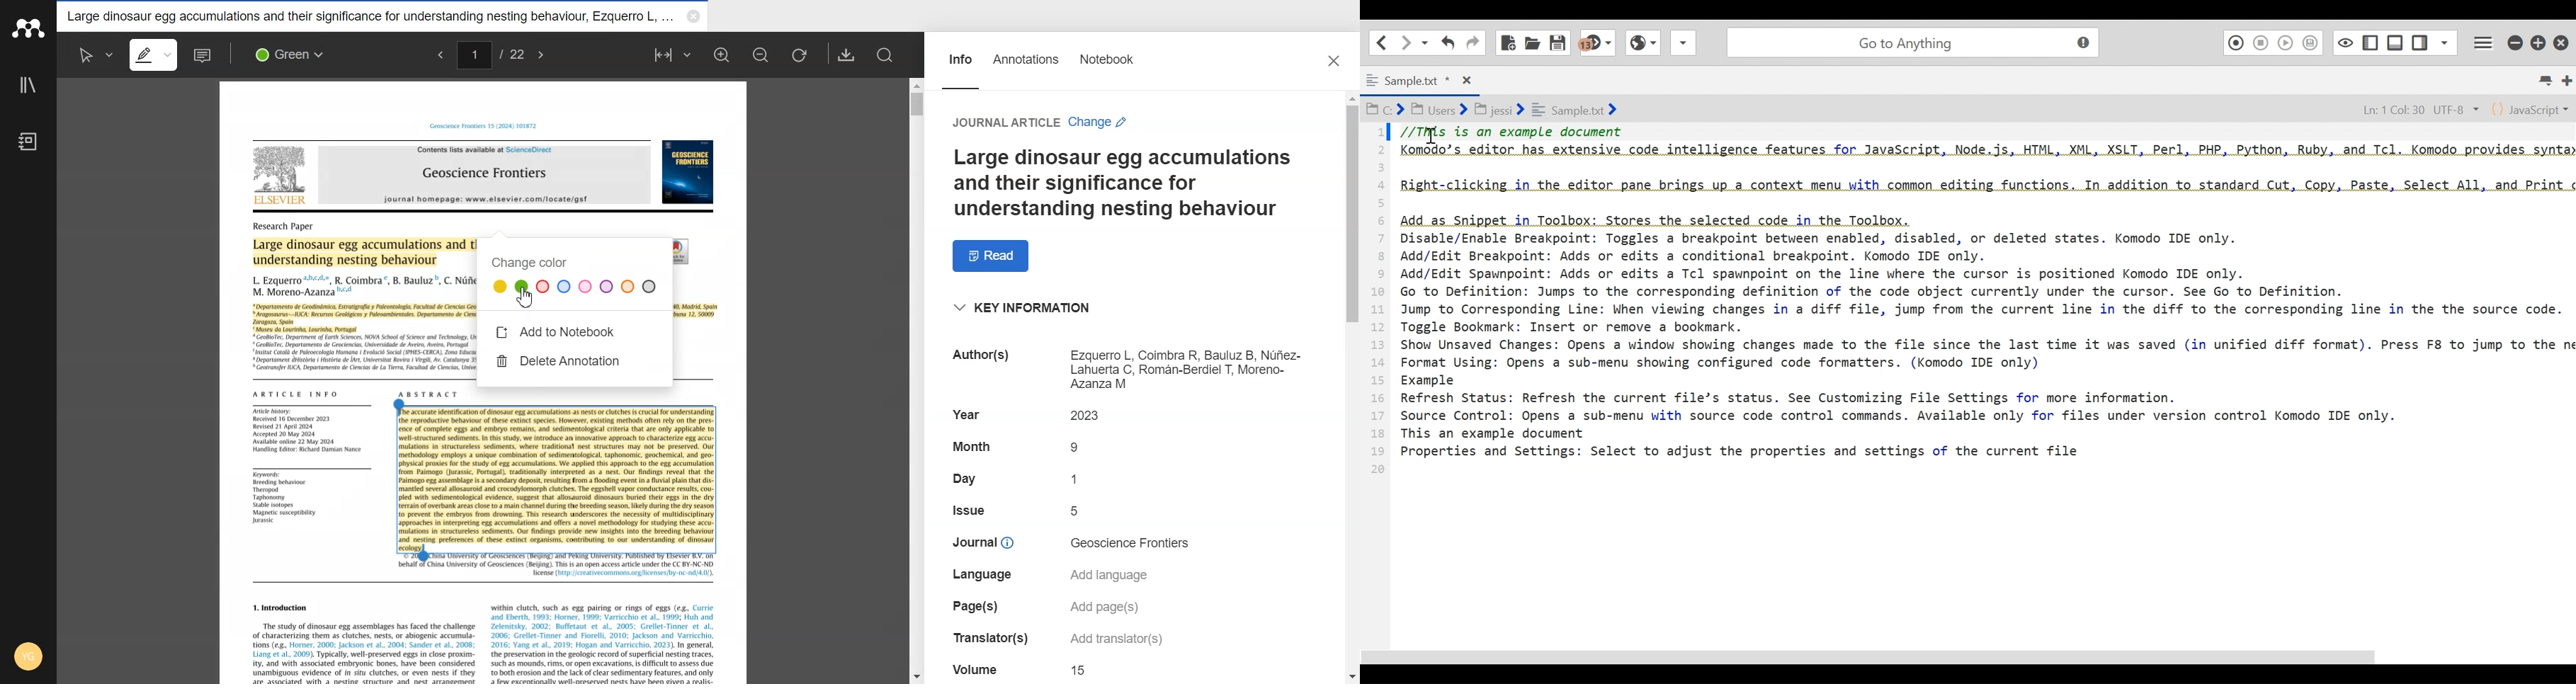 The width and height of the screenshot is (2576, 700). I want to click on Show in location, so click(1493, 108).